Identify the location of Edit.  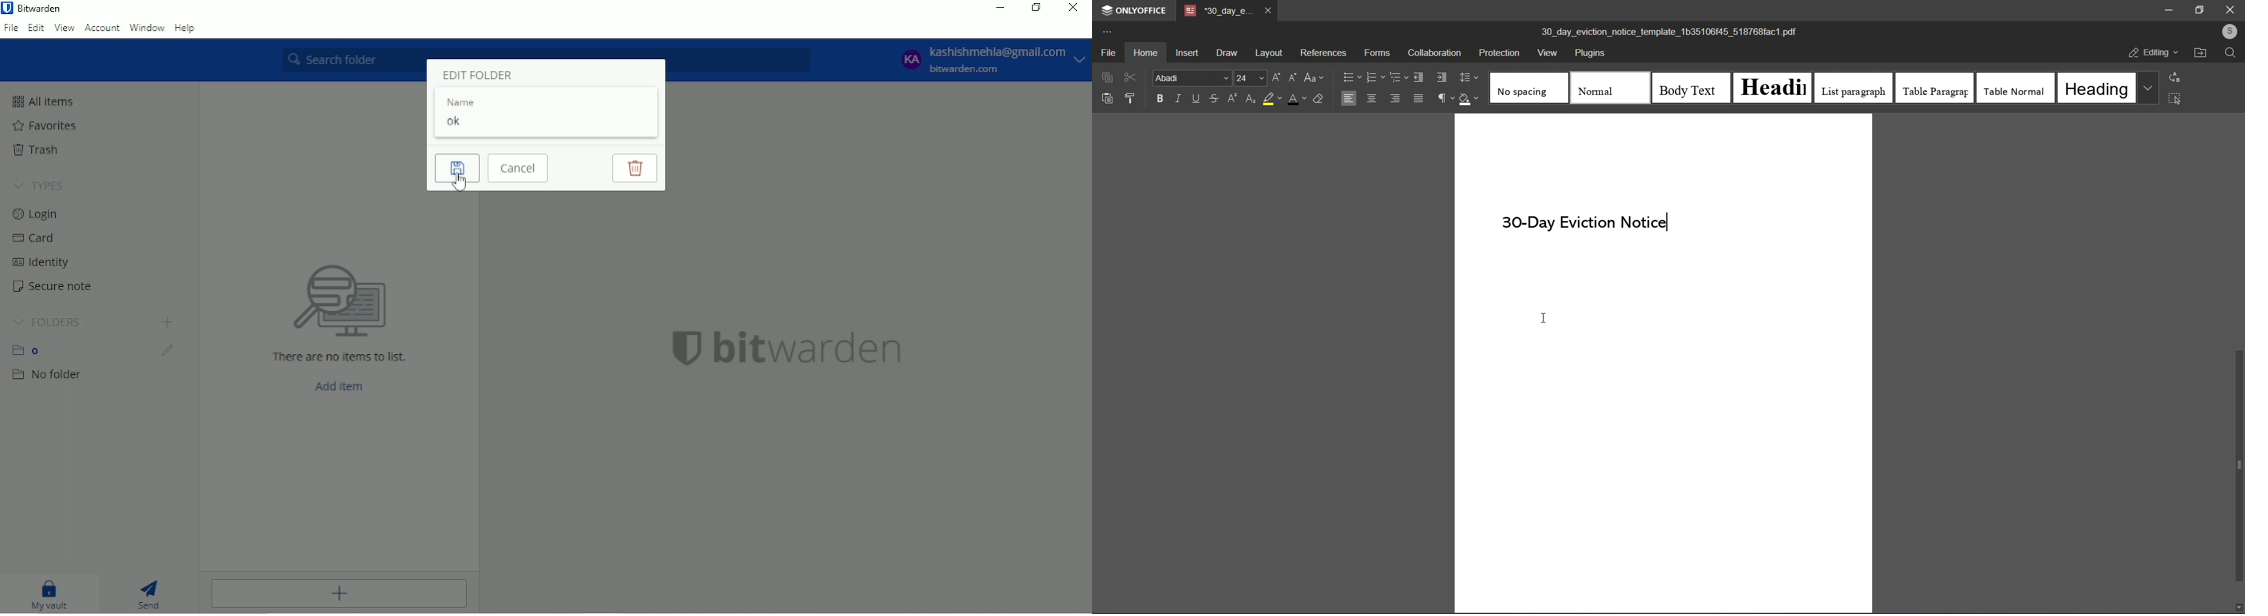
(37, 27).